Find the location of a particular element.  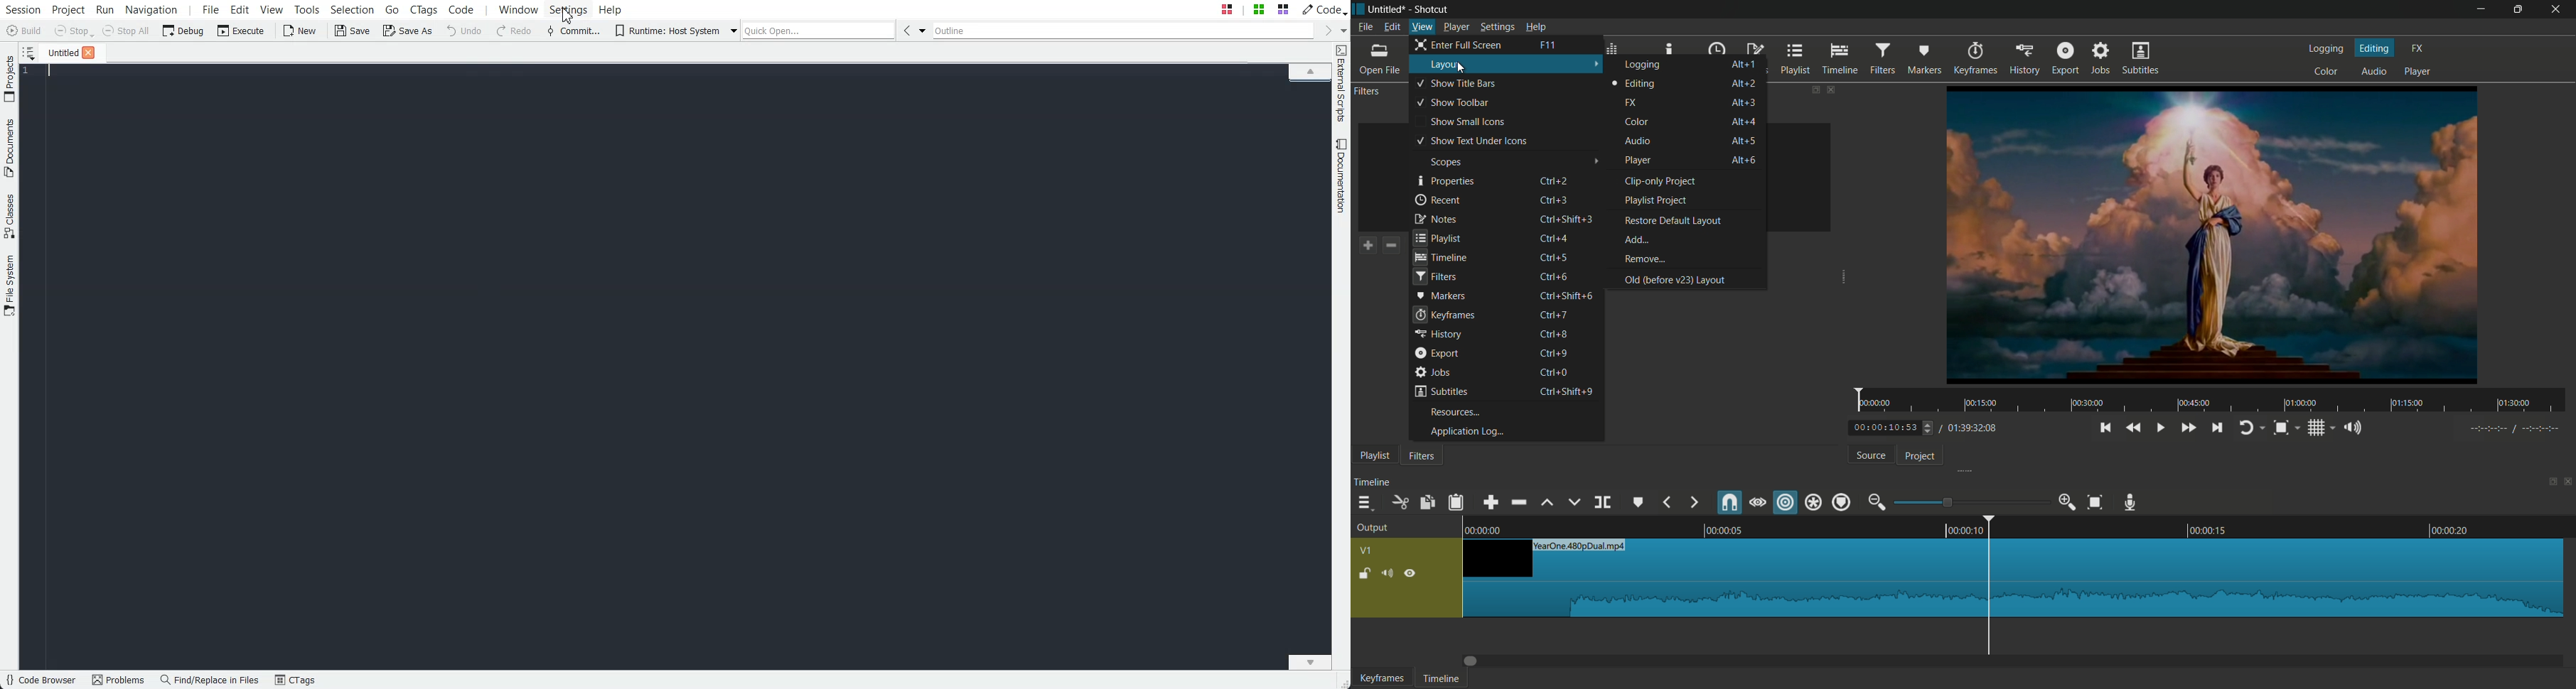

add remove is located at coordinates (1638, 240).